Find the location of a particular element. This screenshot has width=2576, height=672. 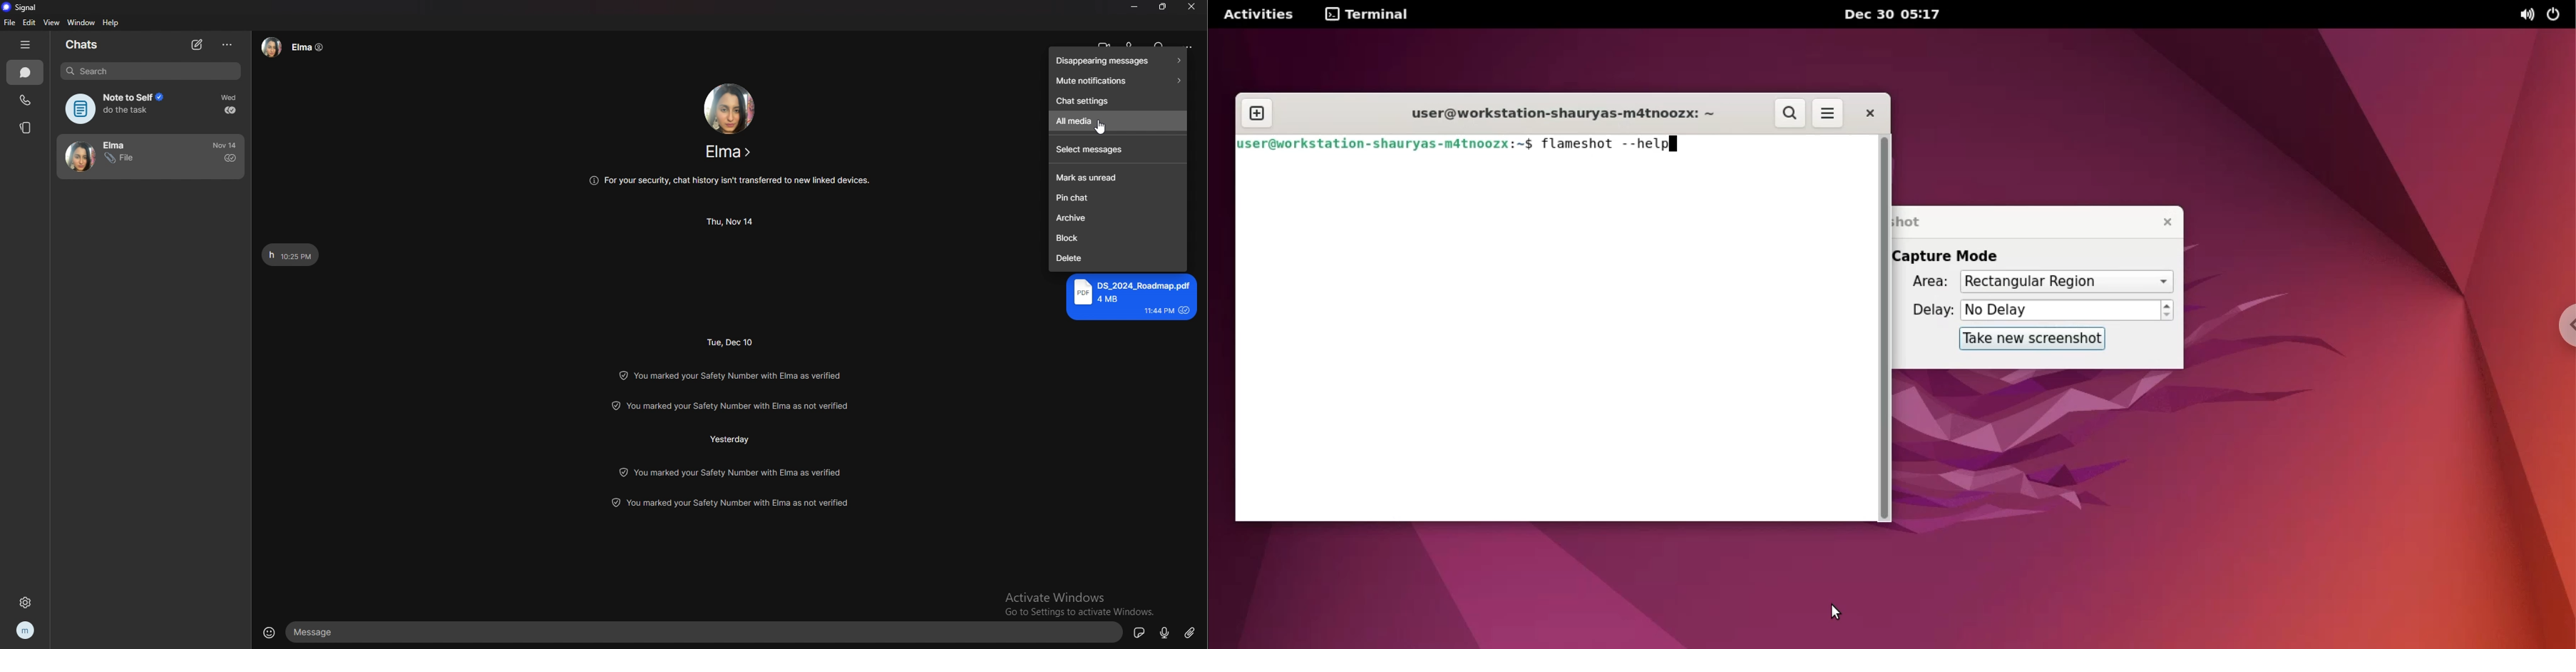

chats is located at coordinates (84, 45).